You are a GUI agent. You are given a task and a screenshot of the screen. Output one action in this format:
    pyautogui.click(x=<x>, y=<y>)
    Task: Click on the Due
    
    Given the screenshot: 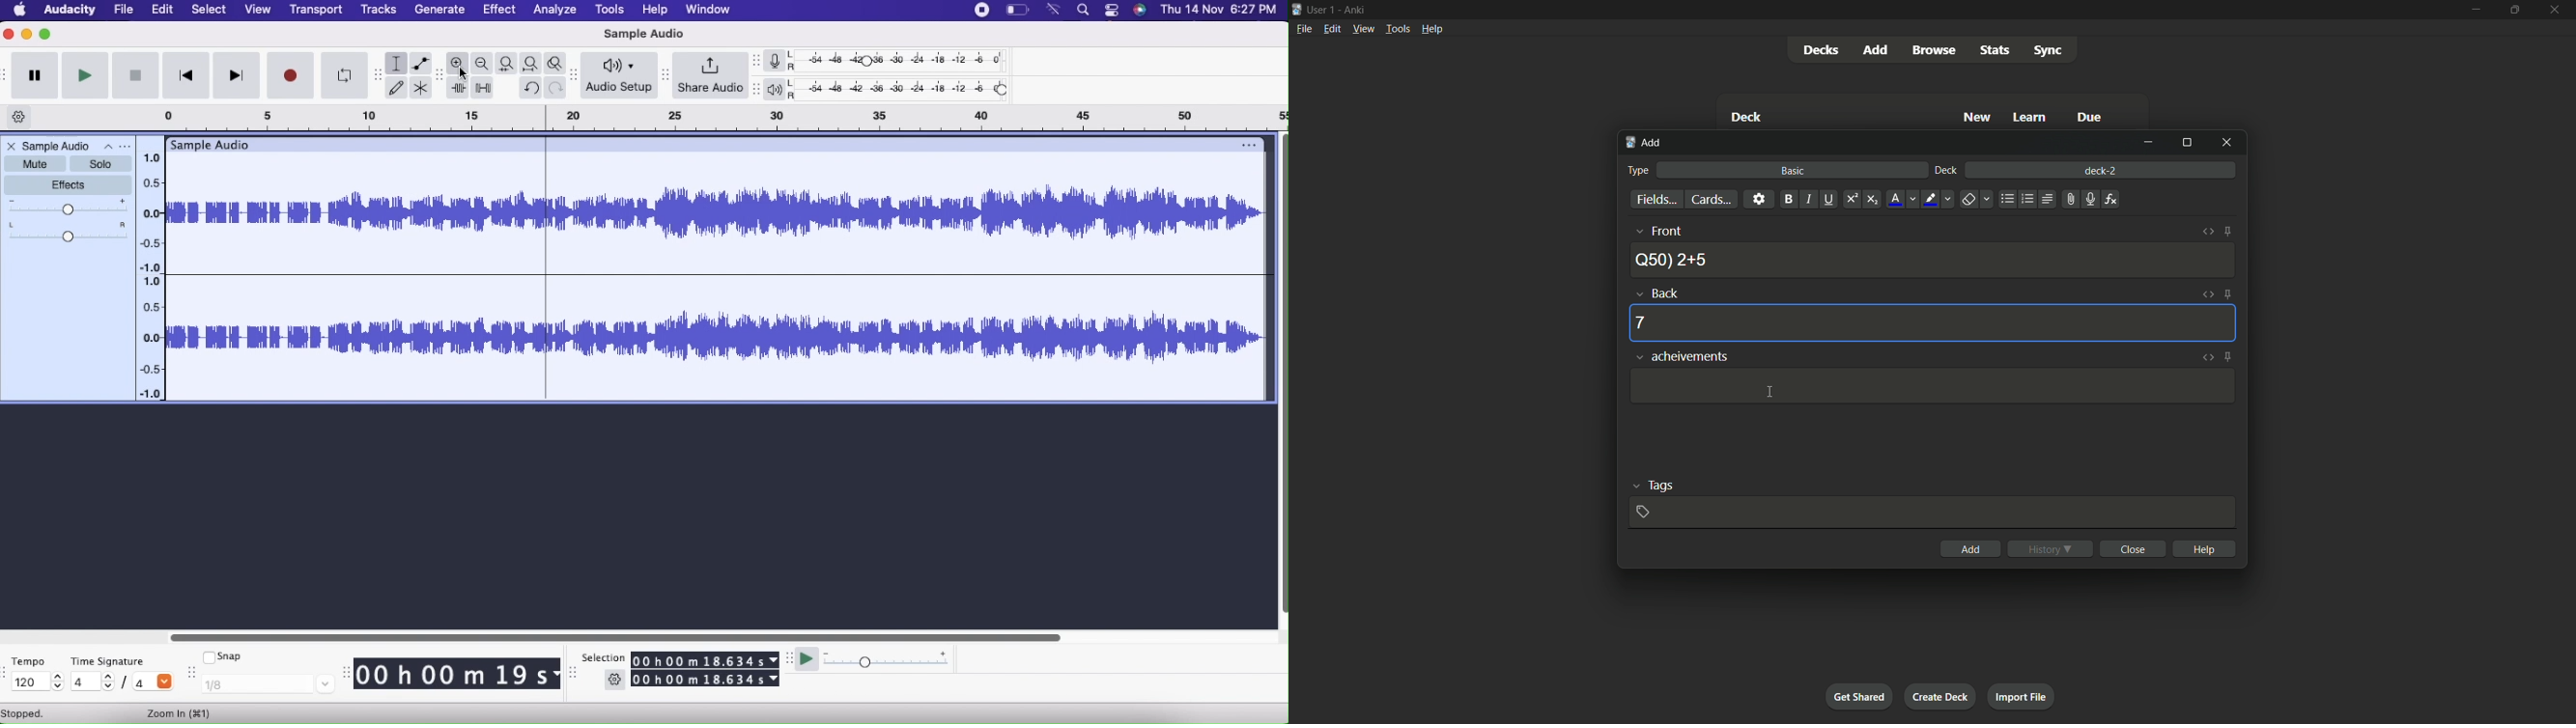 What is the action you would take?
    pyautogui.click(x=2091, y=117)
    